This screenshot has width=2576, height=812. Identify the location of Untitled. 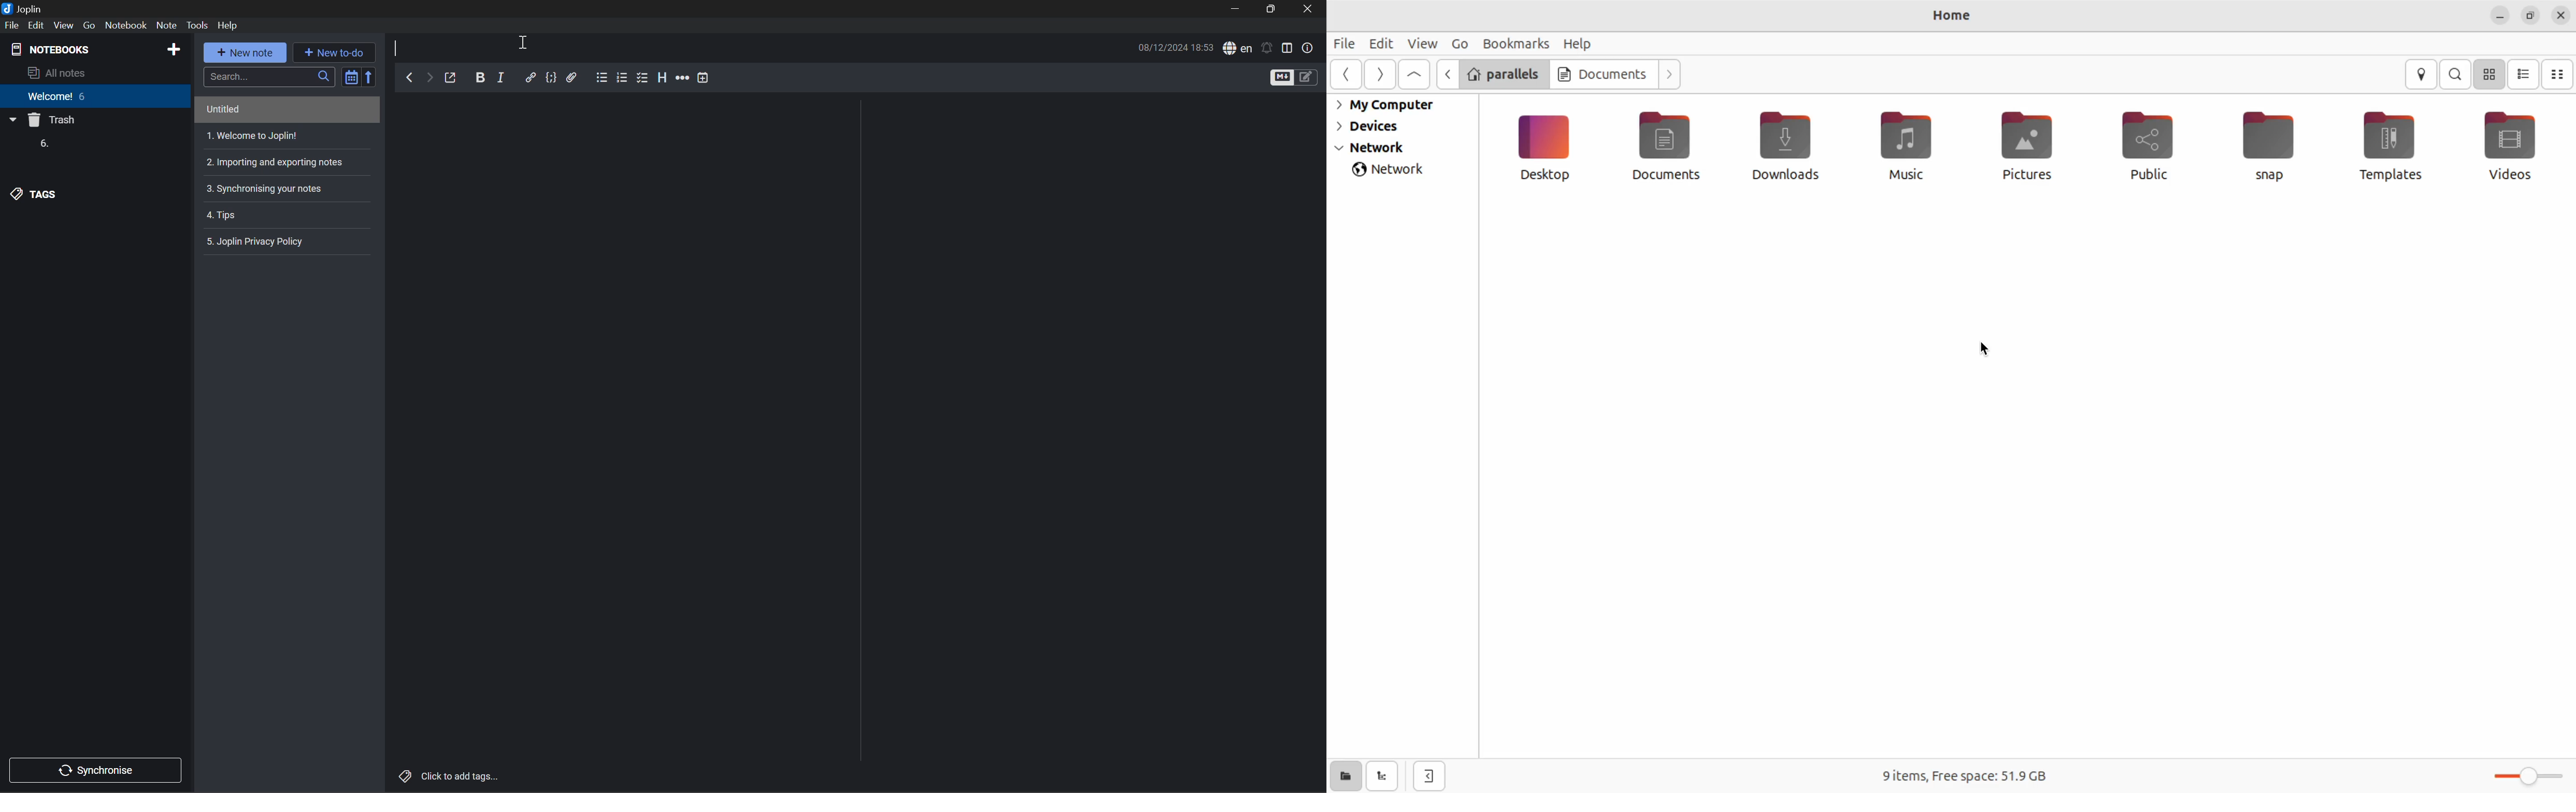
(221, 108).